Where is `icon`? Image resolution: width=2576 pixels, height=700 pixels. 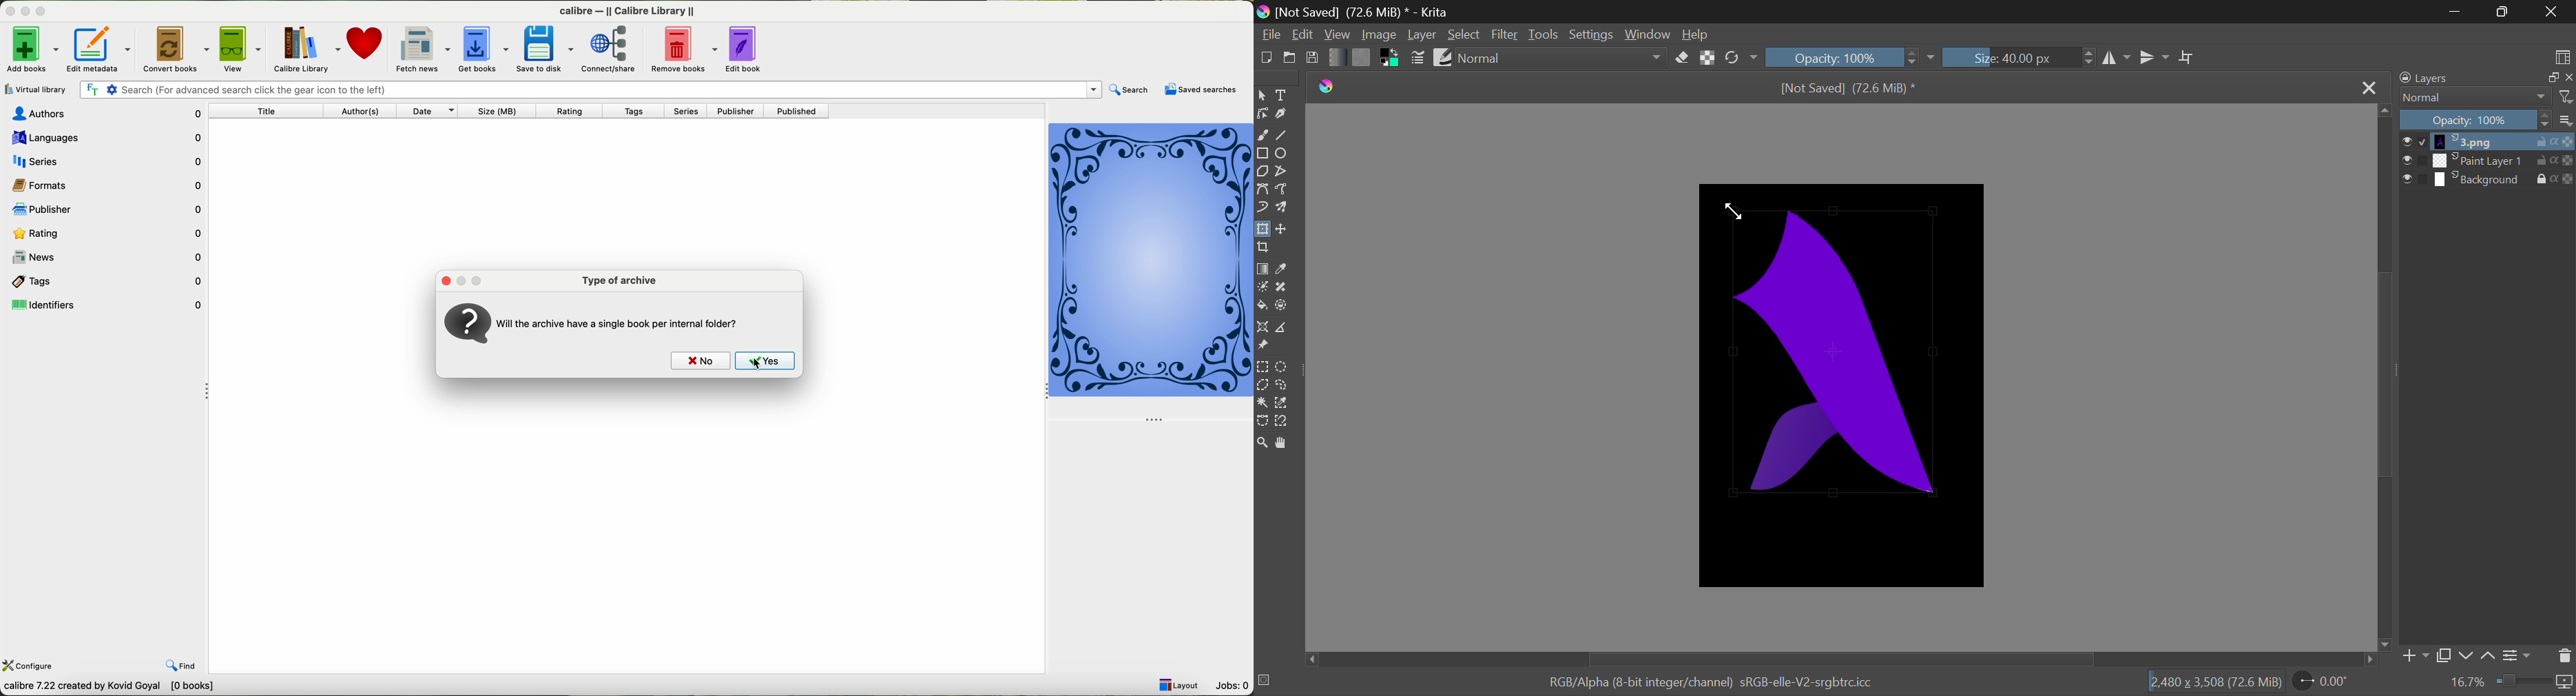 icon is located at coordinates (467, 324).